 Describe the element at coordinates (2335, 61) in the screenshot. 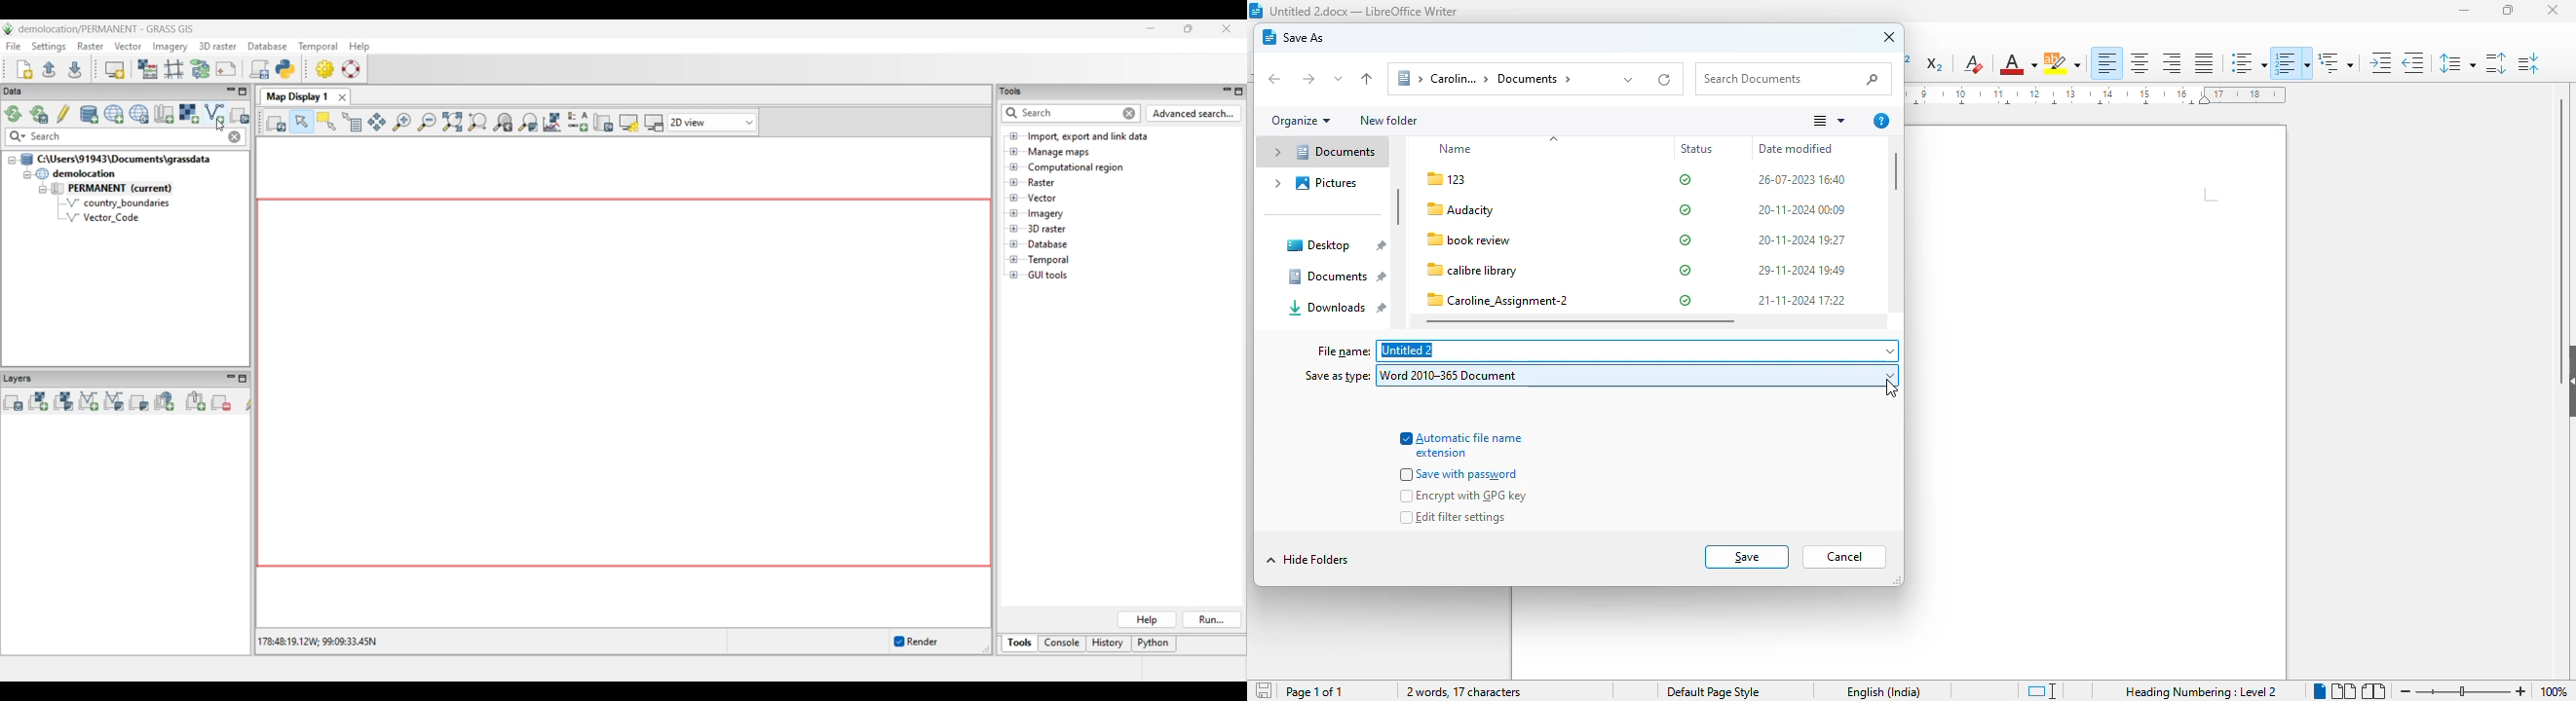

I see `set outline format` at that location.